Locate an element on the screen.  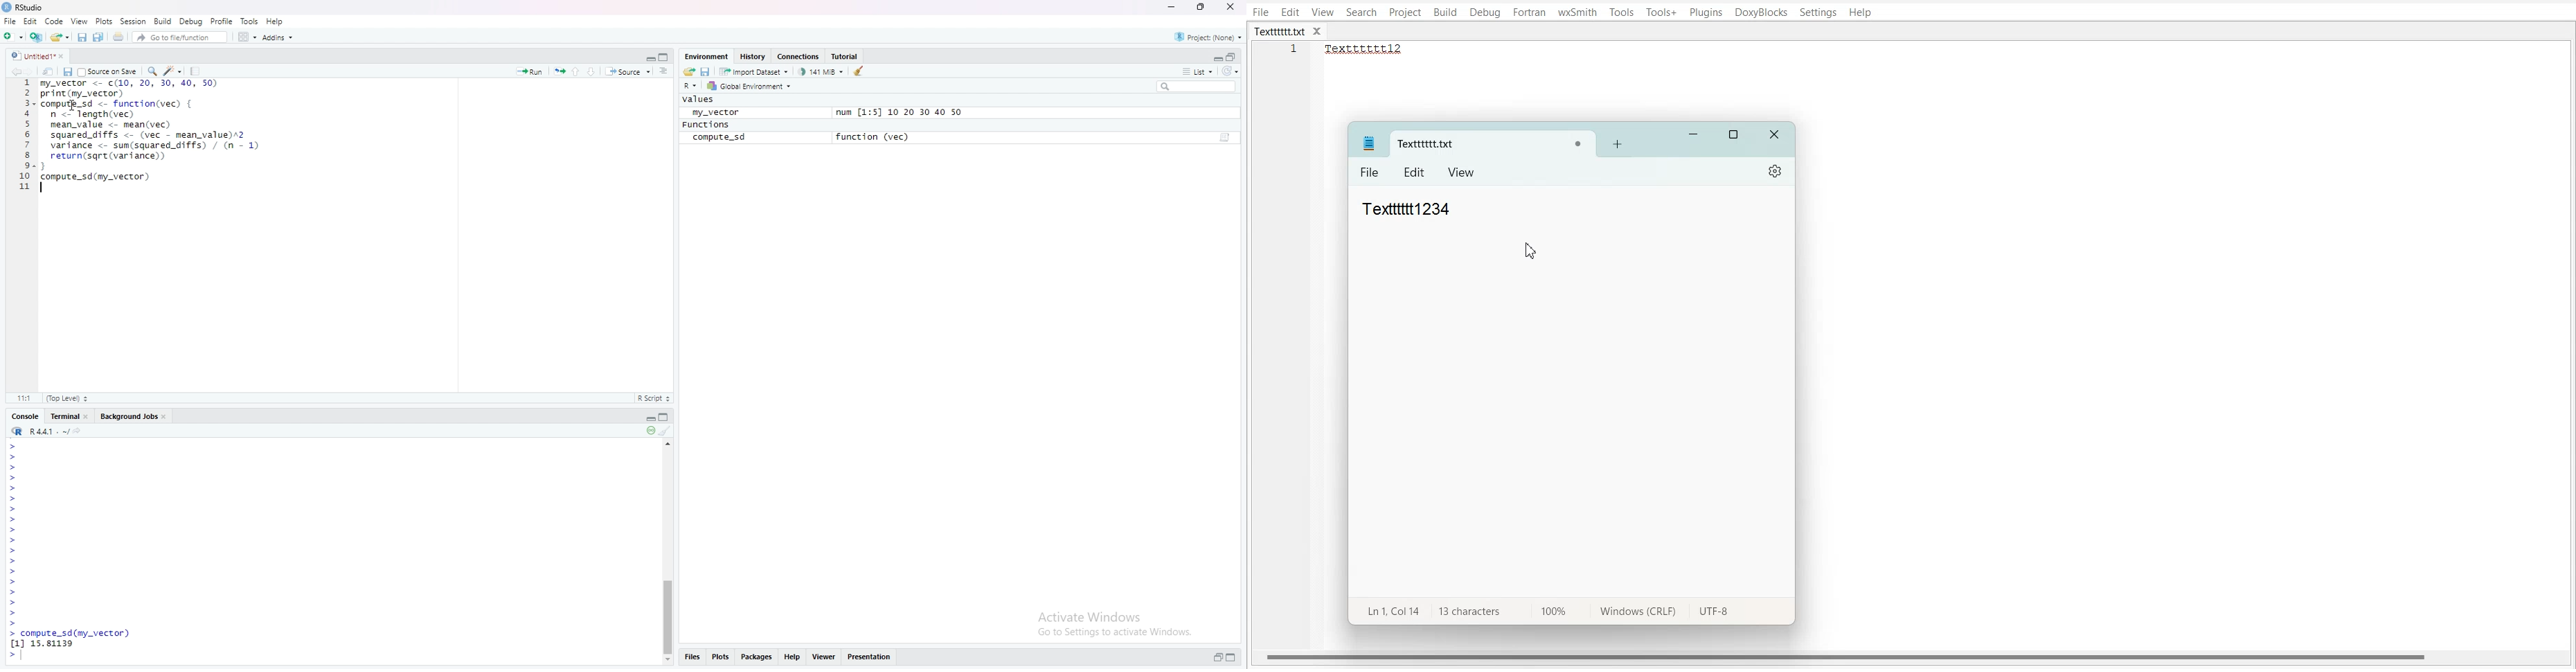
Text is located at coordinates (1404, 207).